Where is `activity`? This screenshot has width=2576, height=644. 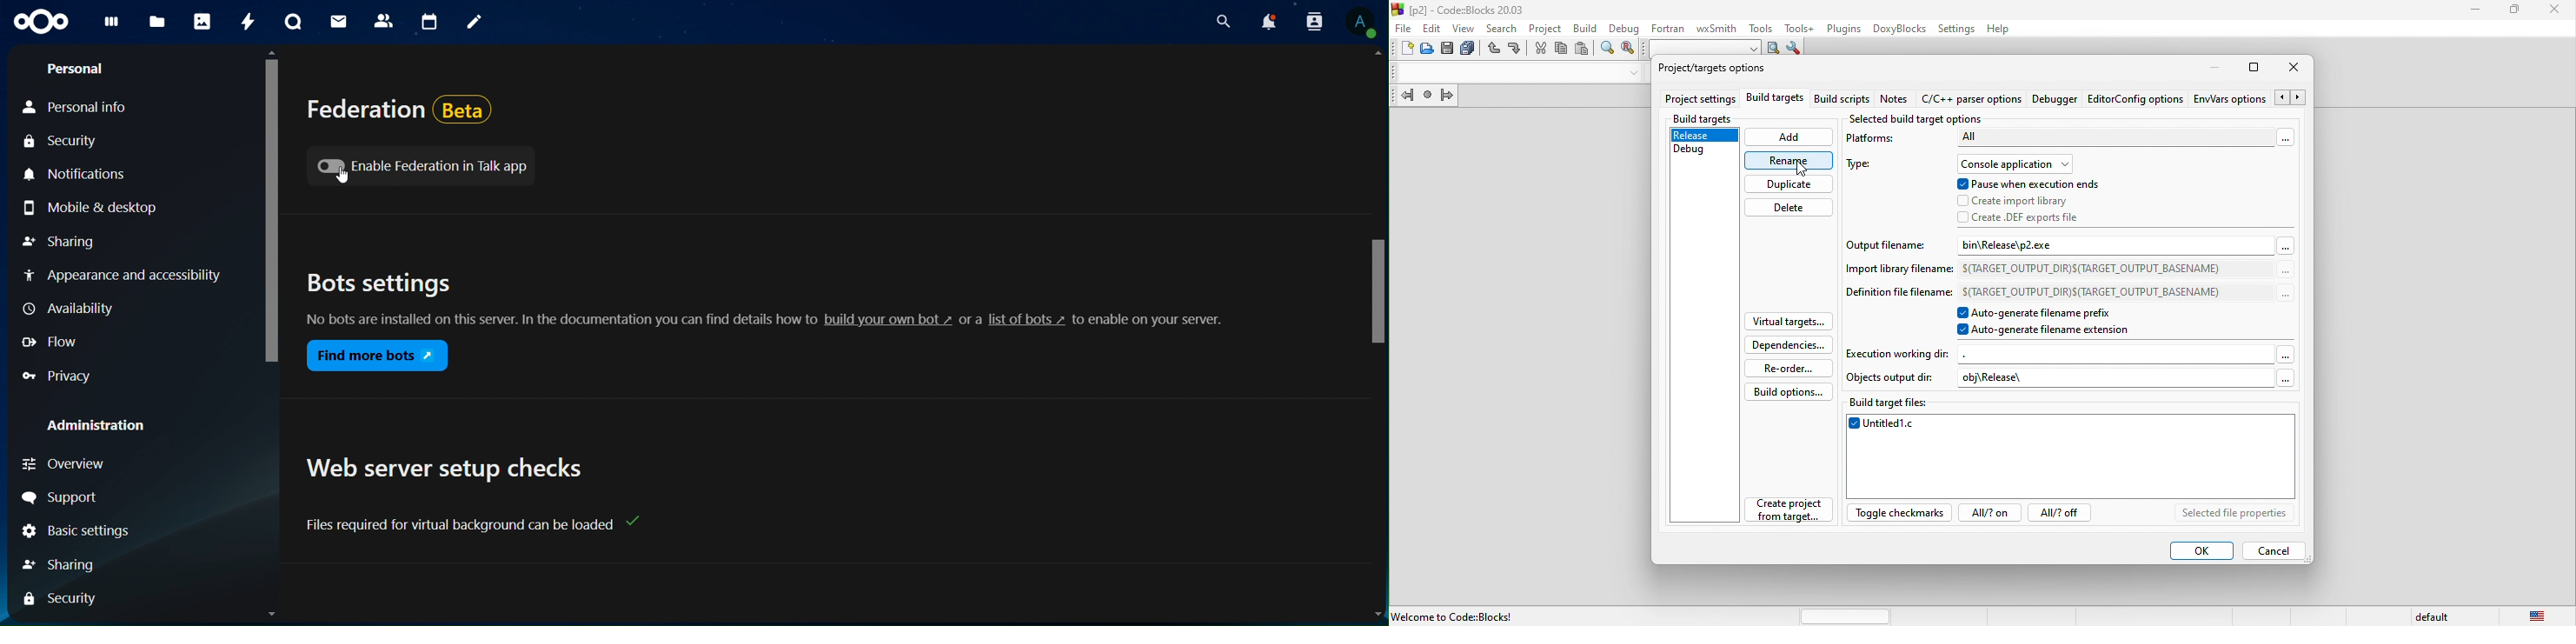
activity is located at coordinates (248, 21).